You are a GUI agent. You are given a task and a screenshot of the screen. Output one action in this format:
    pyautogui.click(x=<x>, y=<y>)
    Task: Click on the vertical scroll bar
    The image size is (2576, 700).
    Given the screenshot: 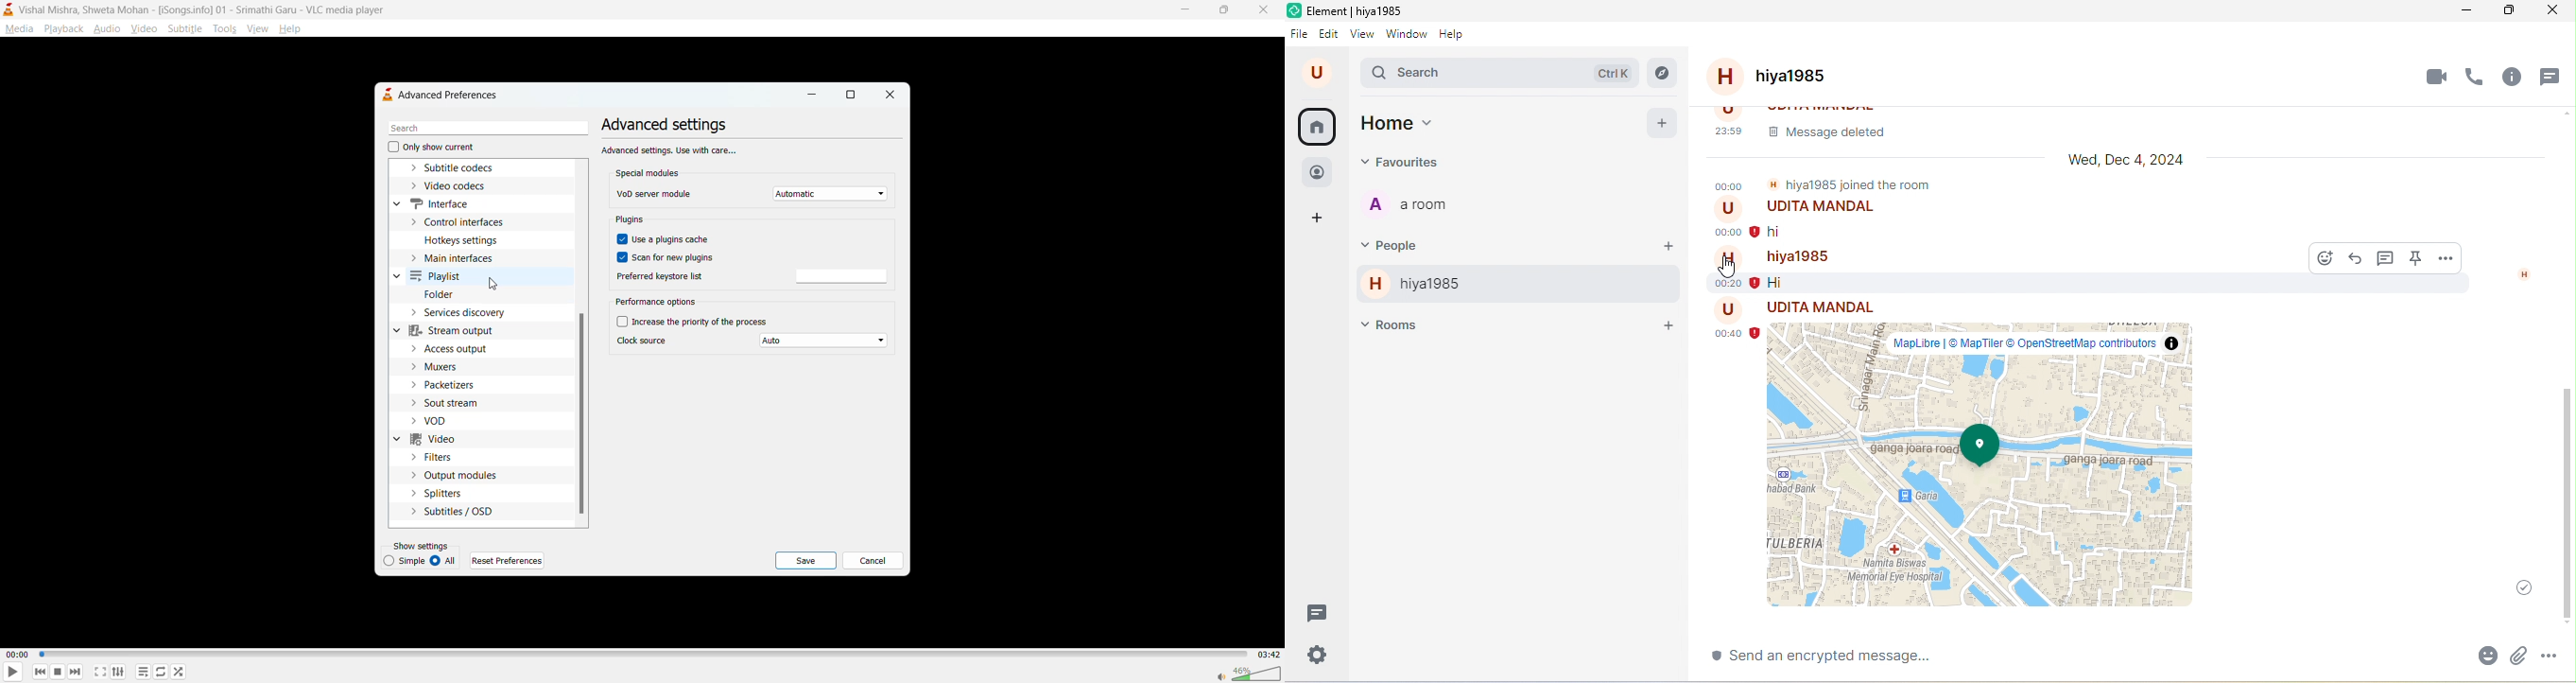 What is the action you would take?
    pyautogui.click(x=582, y=414)
    